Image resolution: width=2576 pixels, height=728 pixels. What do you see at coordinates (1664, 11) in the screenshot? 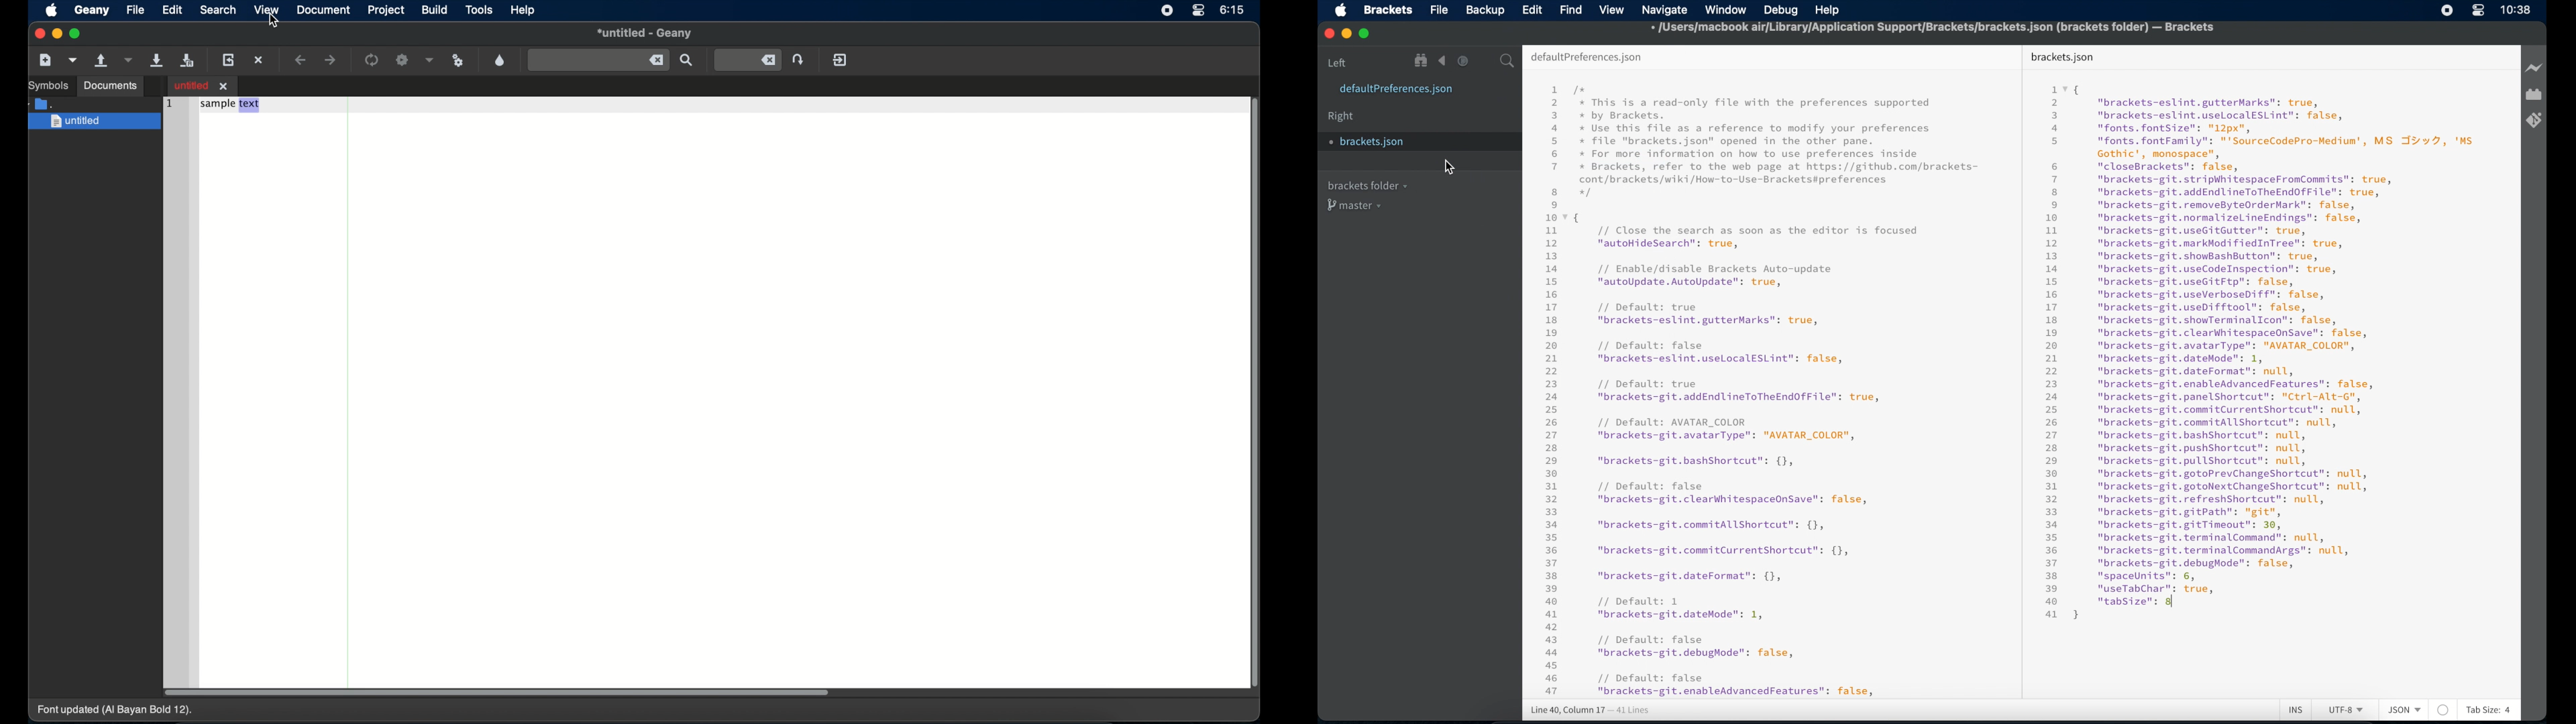
I see `navigate` at bounding box center [1664, 11].